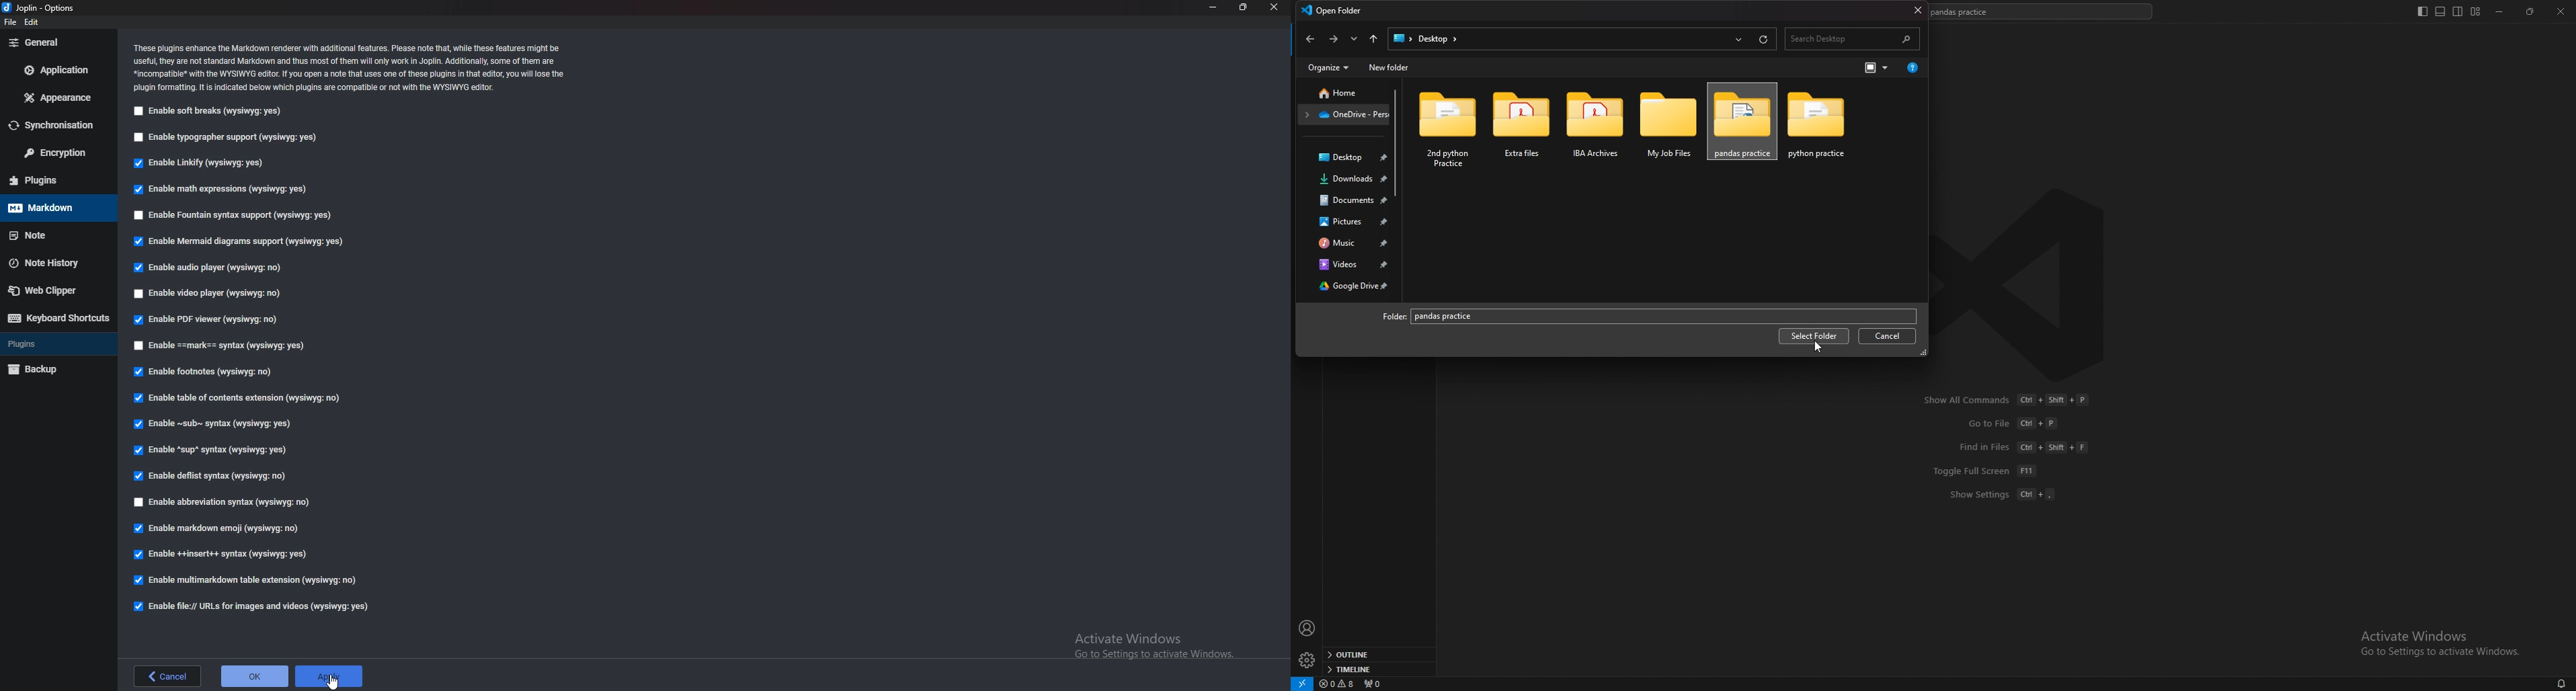  What do you see at coordinates (241, 503) in the screenshot?
I see `enable abbreviations syntax` at bounding box center [241, 503].